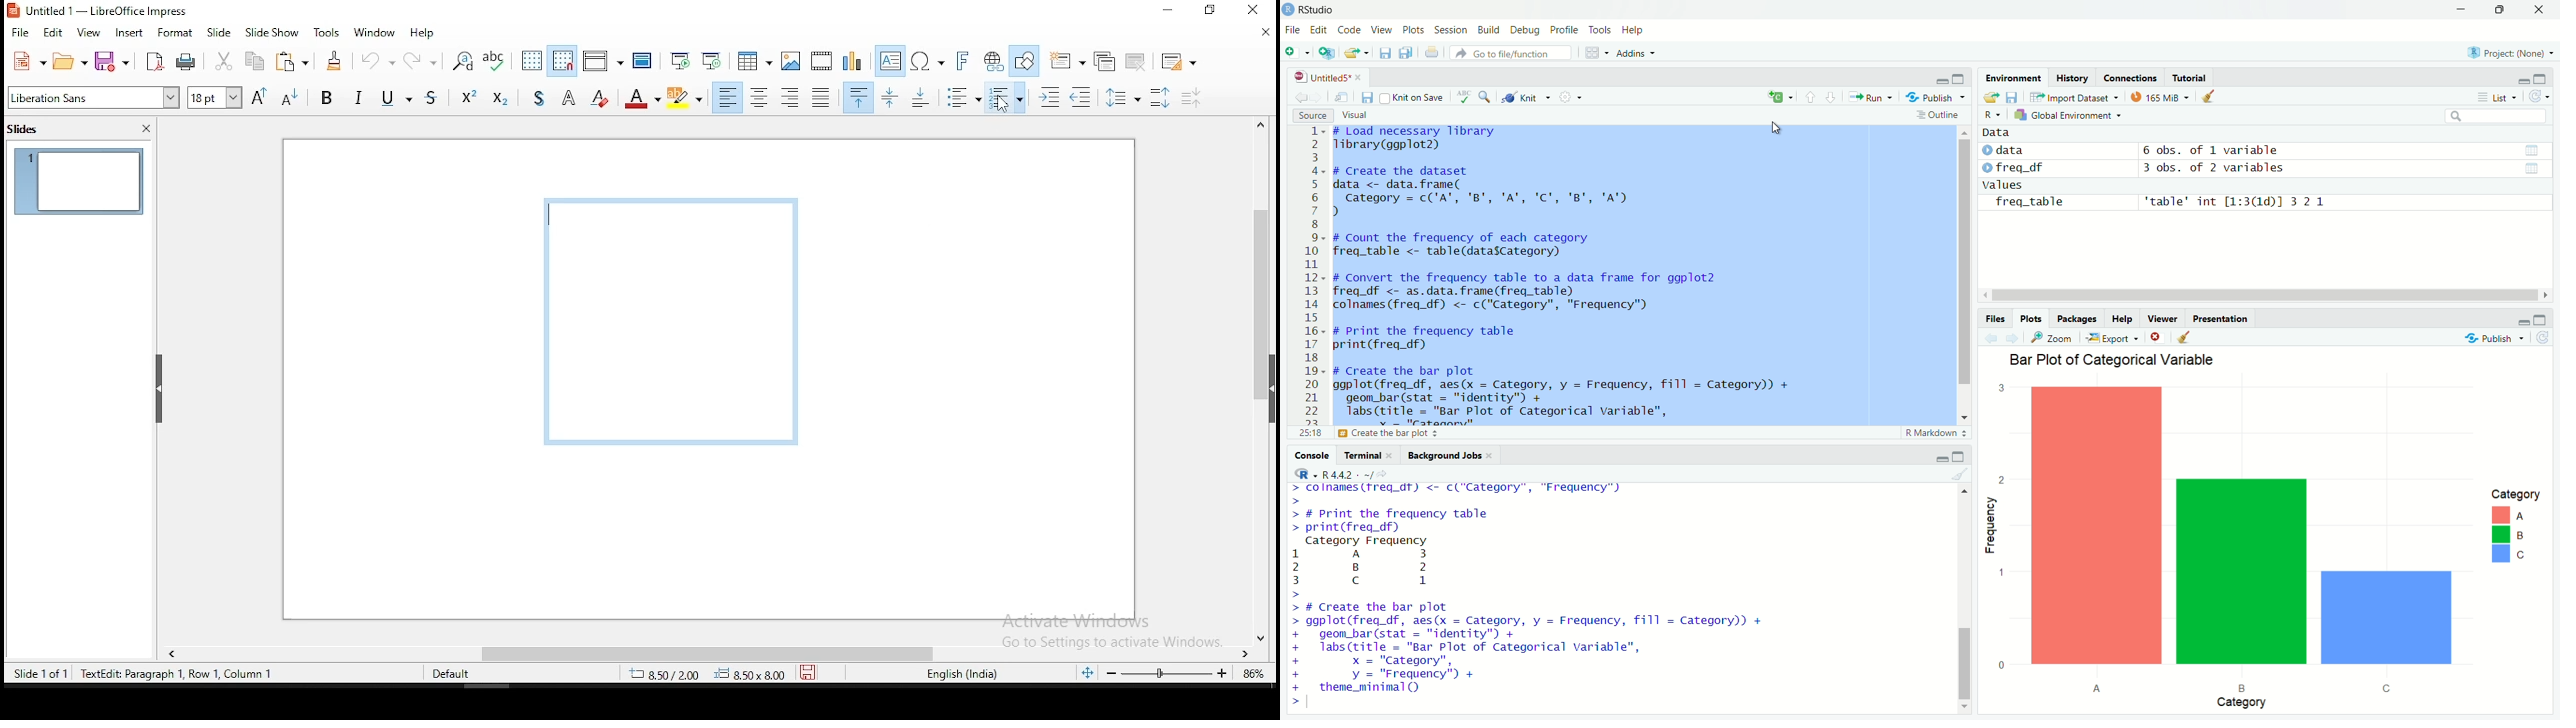 The image size is (2576, 728). I want to click on minimize, so click(2522, 80).